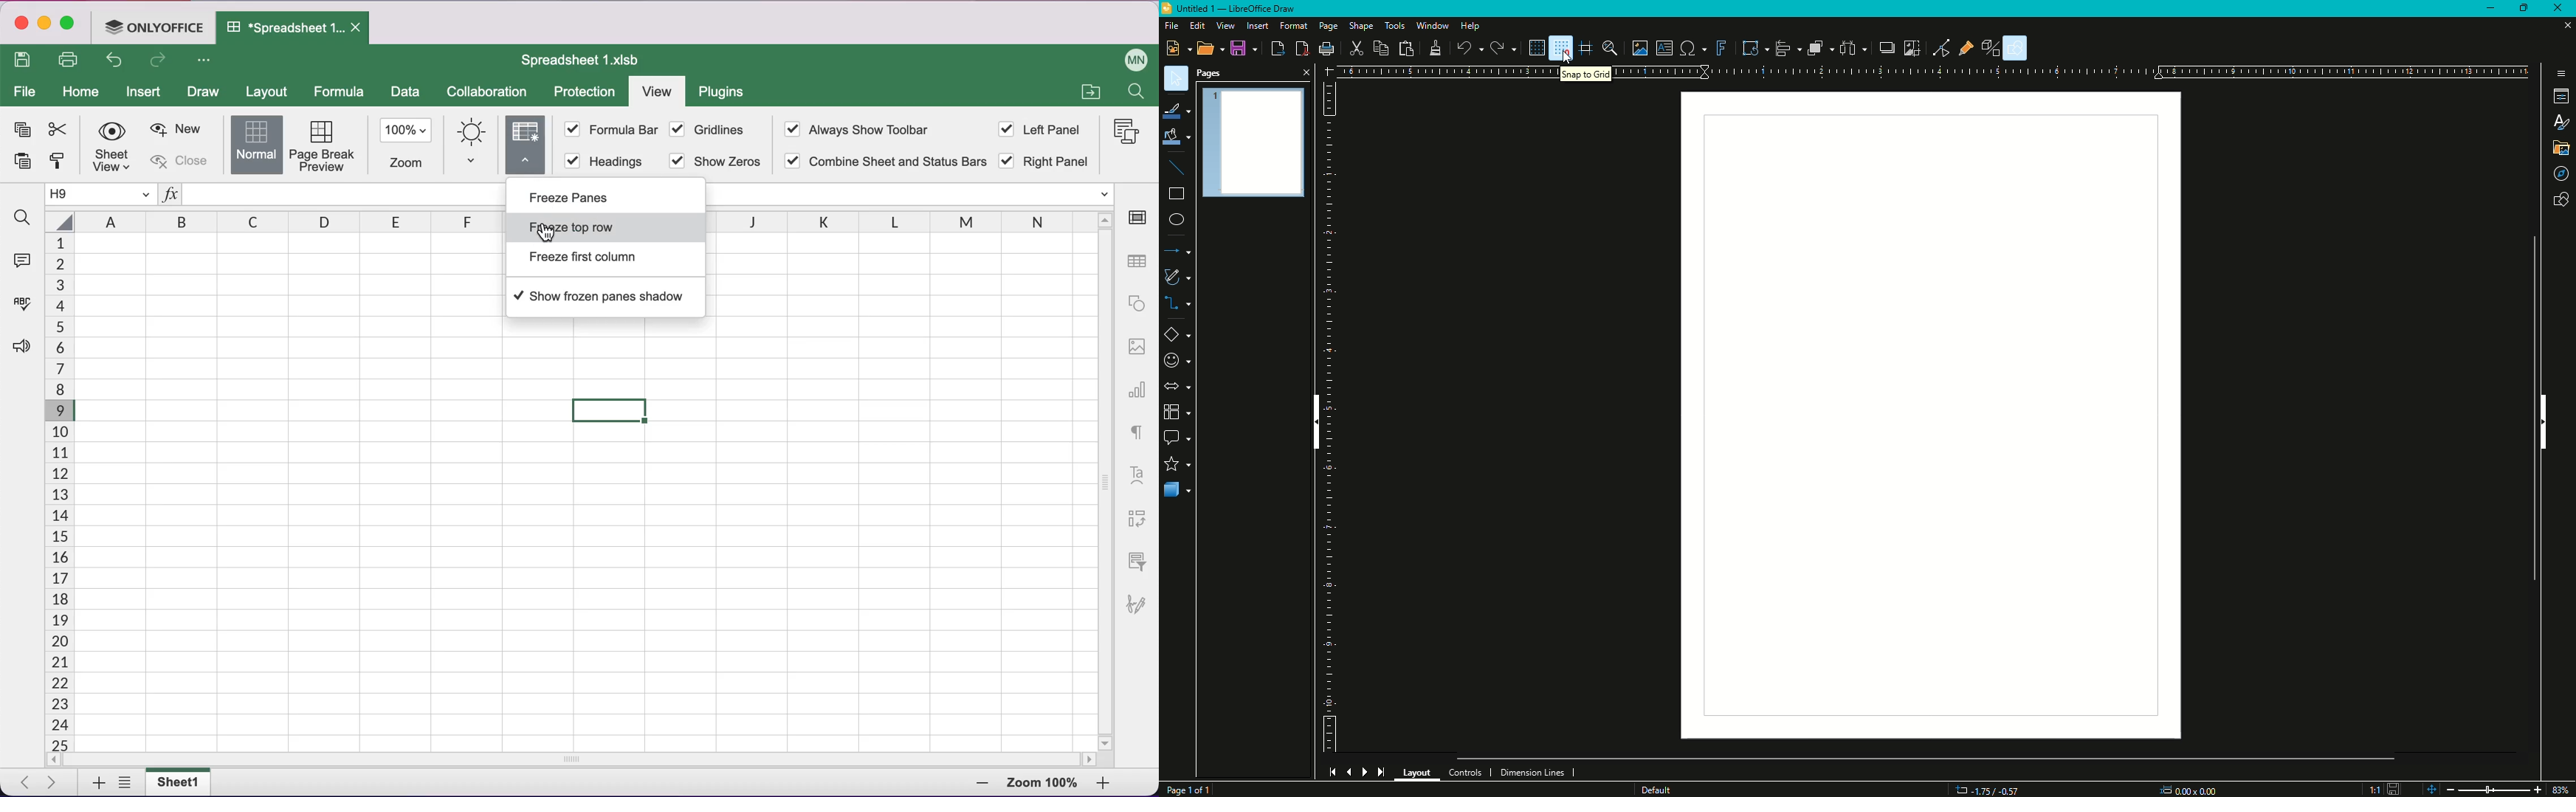 This screenshot has height=812, width=2576. Describe the element at coordinates (2559, 199) in the screenshot. I see `Show shapes` at that location.